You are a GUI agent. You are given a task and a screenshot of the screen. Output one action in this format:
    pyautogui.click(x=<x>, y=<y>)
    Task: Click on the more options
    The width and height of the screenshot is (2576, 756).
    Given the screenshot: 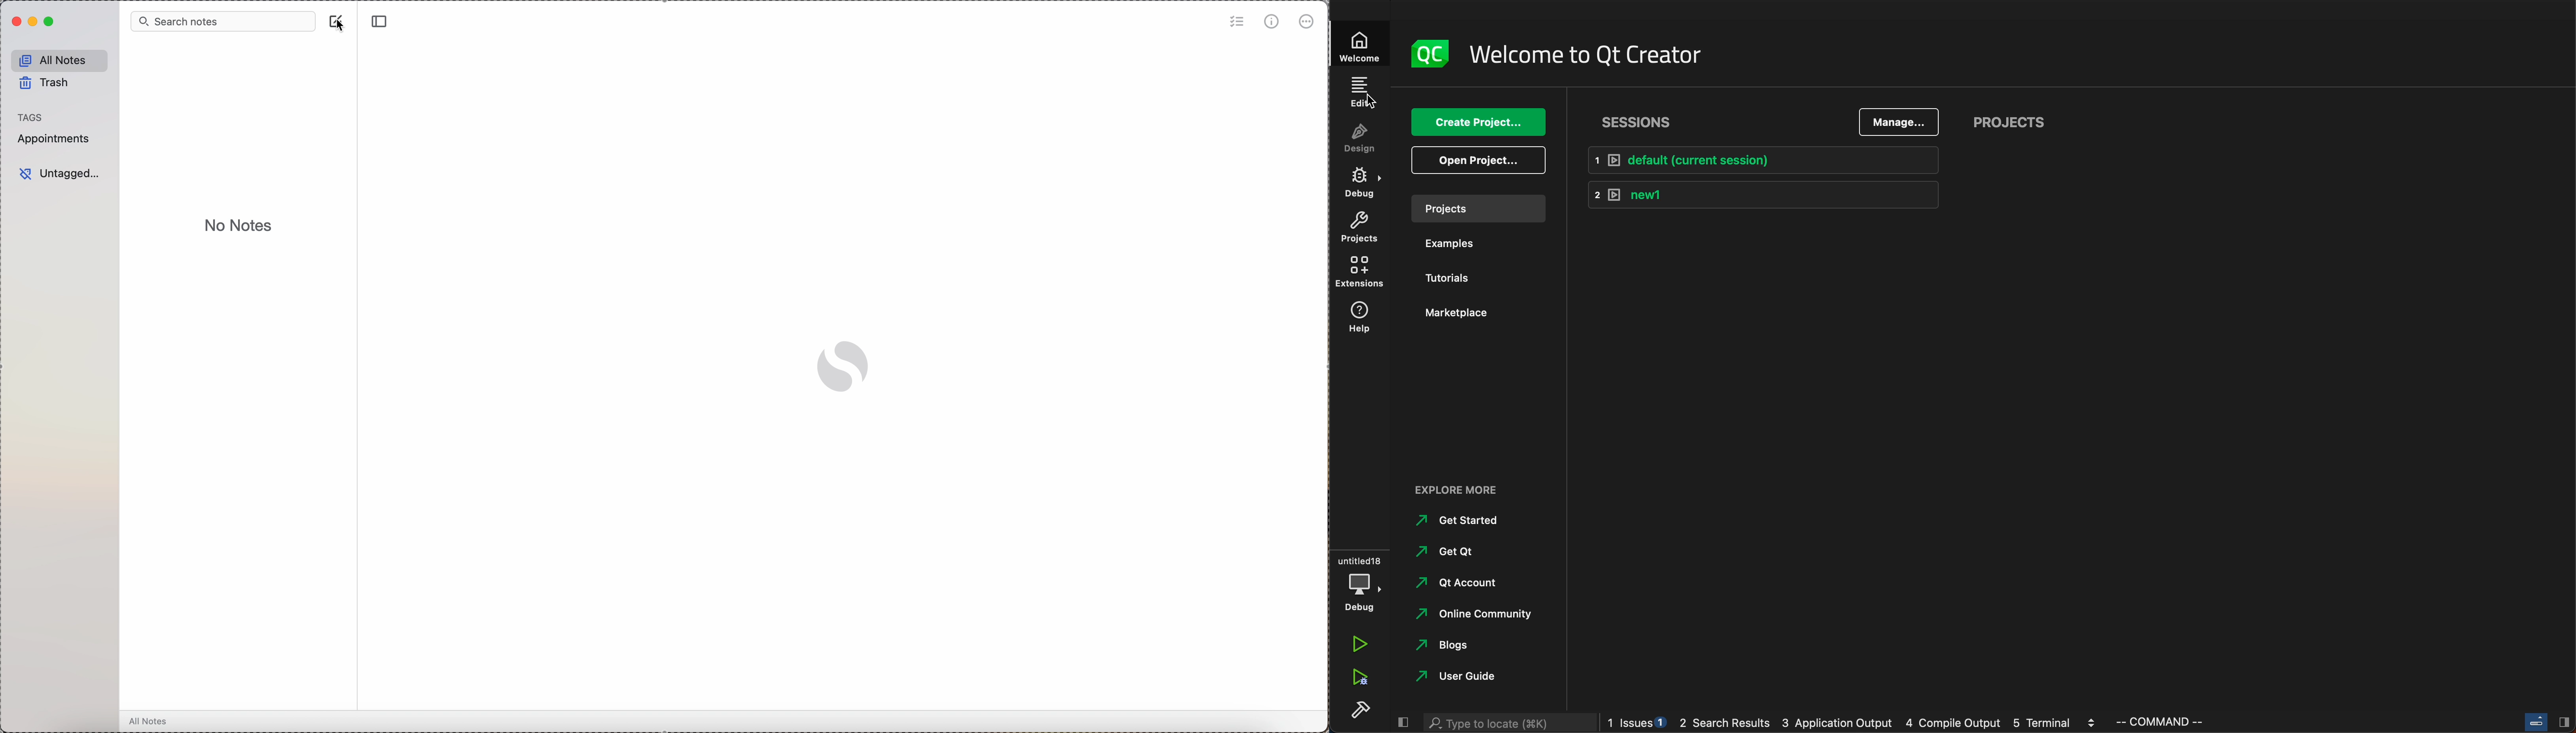 What is the action you would take?
    pyautogui.click(x=1307, y=23)
    